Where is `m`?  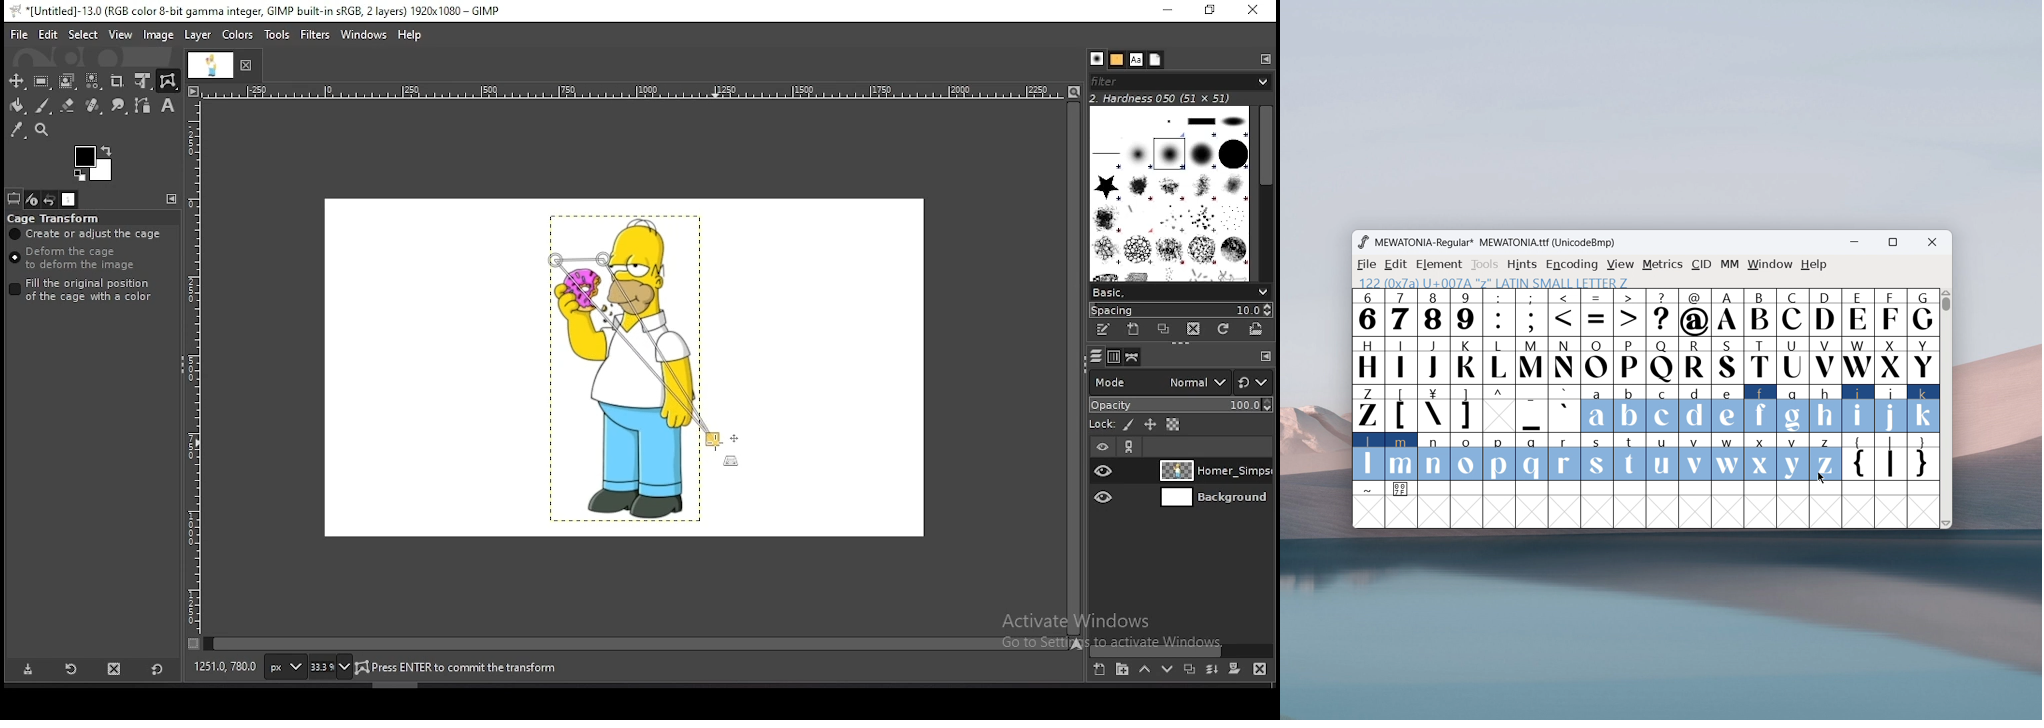
m is located at coordinates (1401, 457).